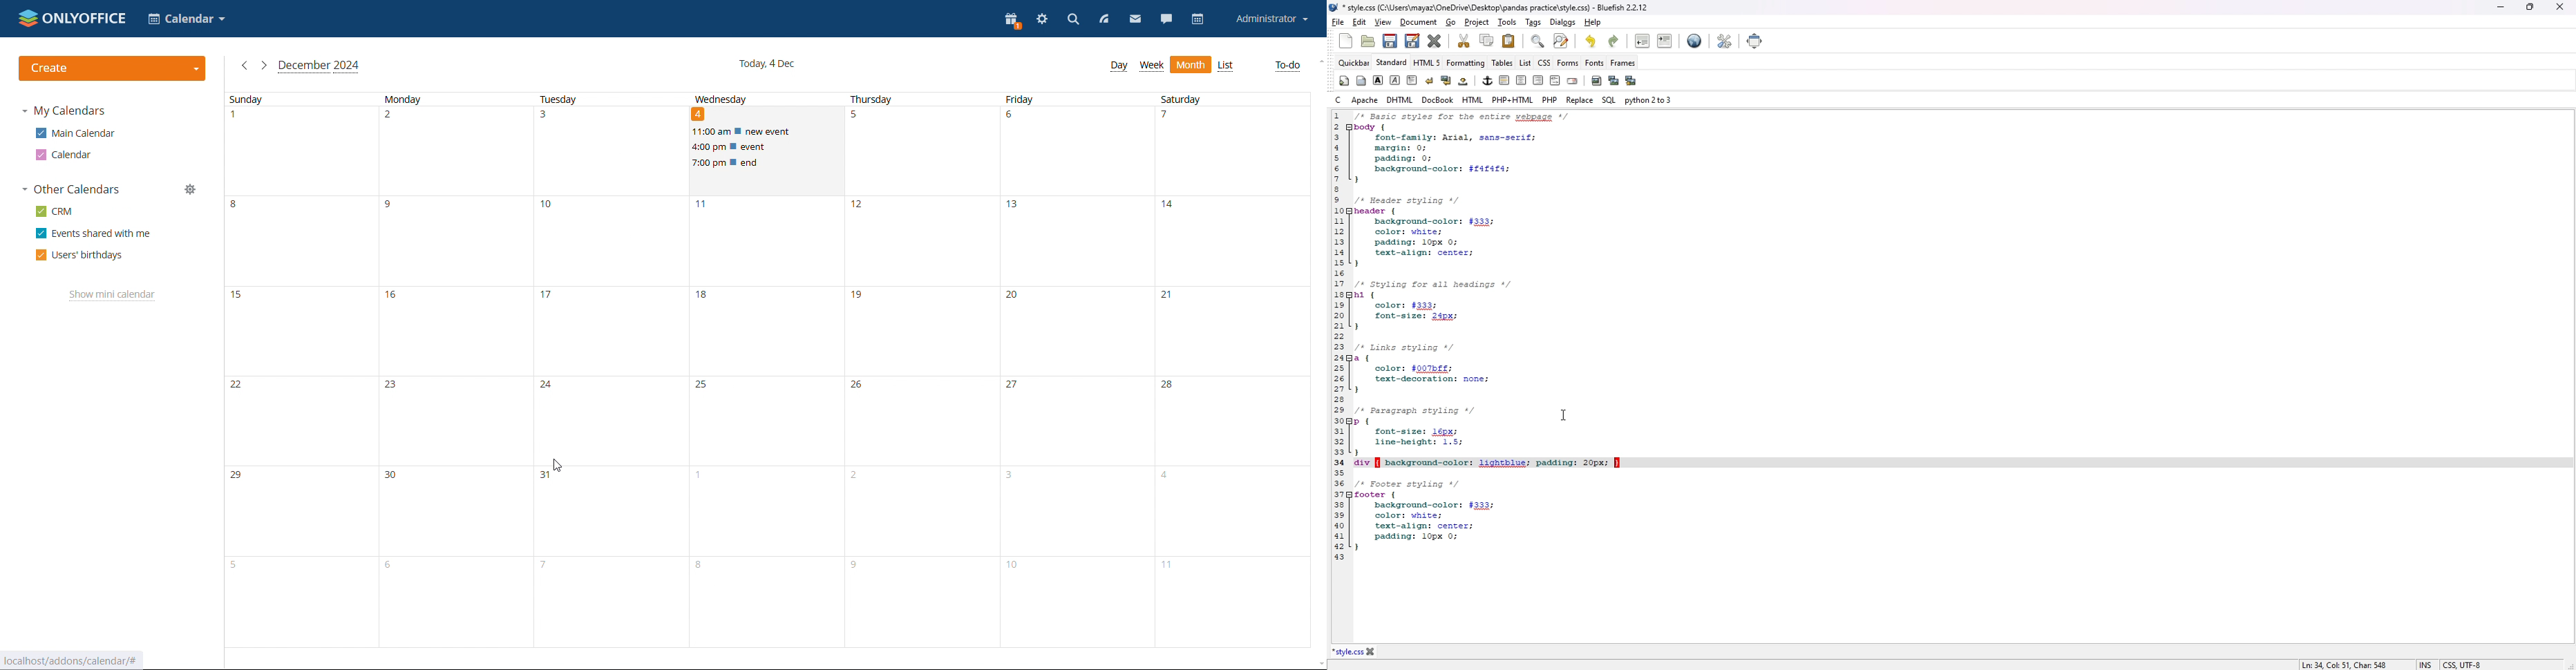 The image size is (2576, 672). Describe the element at coordinates (2560, 6) in the screenshot. I see `close` at that location.